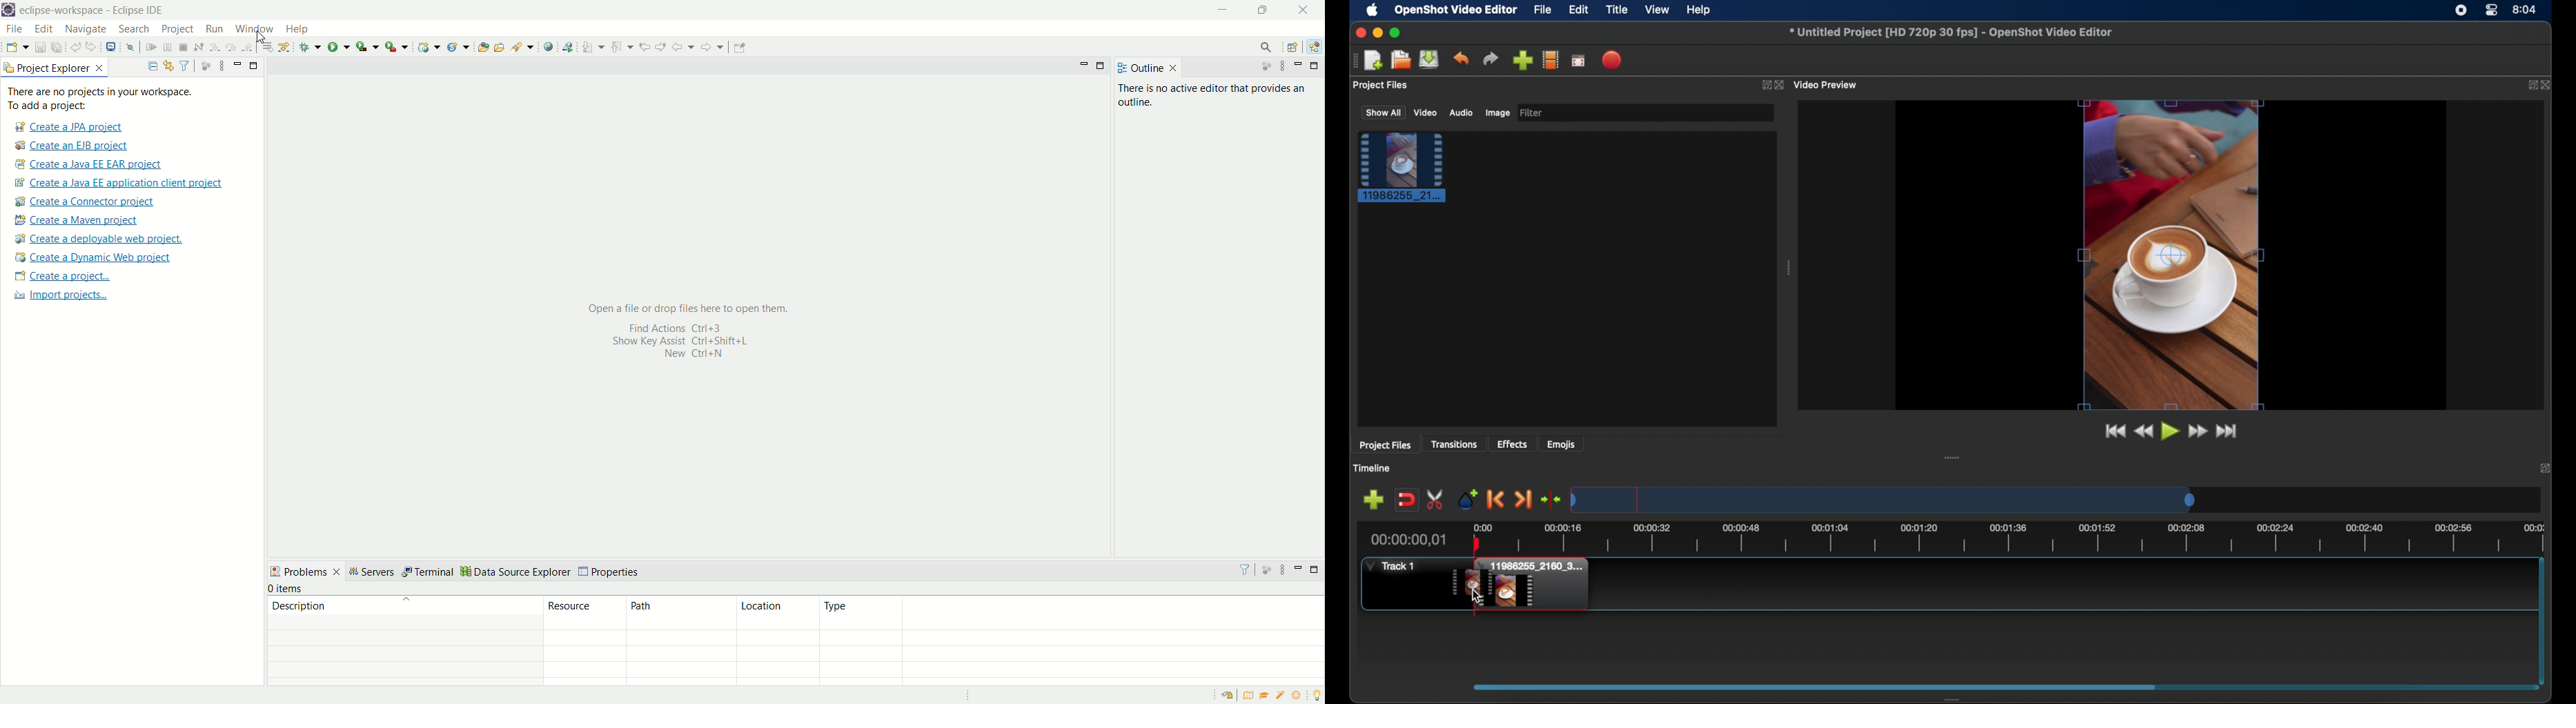 This screenshot has width=2576, height=728. I want to click on cursor, so click(1479, 595).